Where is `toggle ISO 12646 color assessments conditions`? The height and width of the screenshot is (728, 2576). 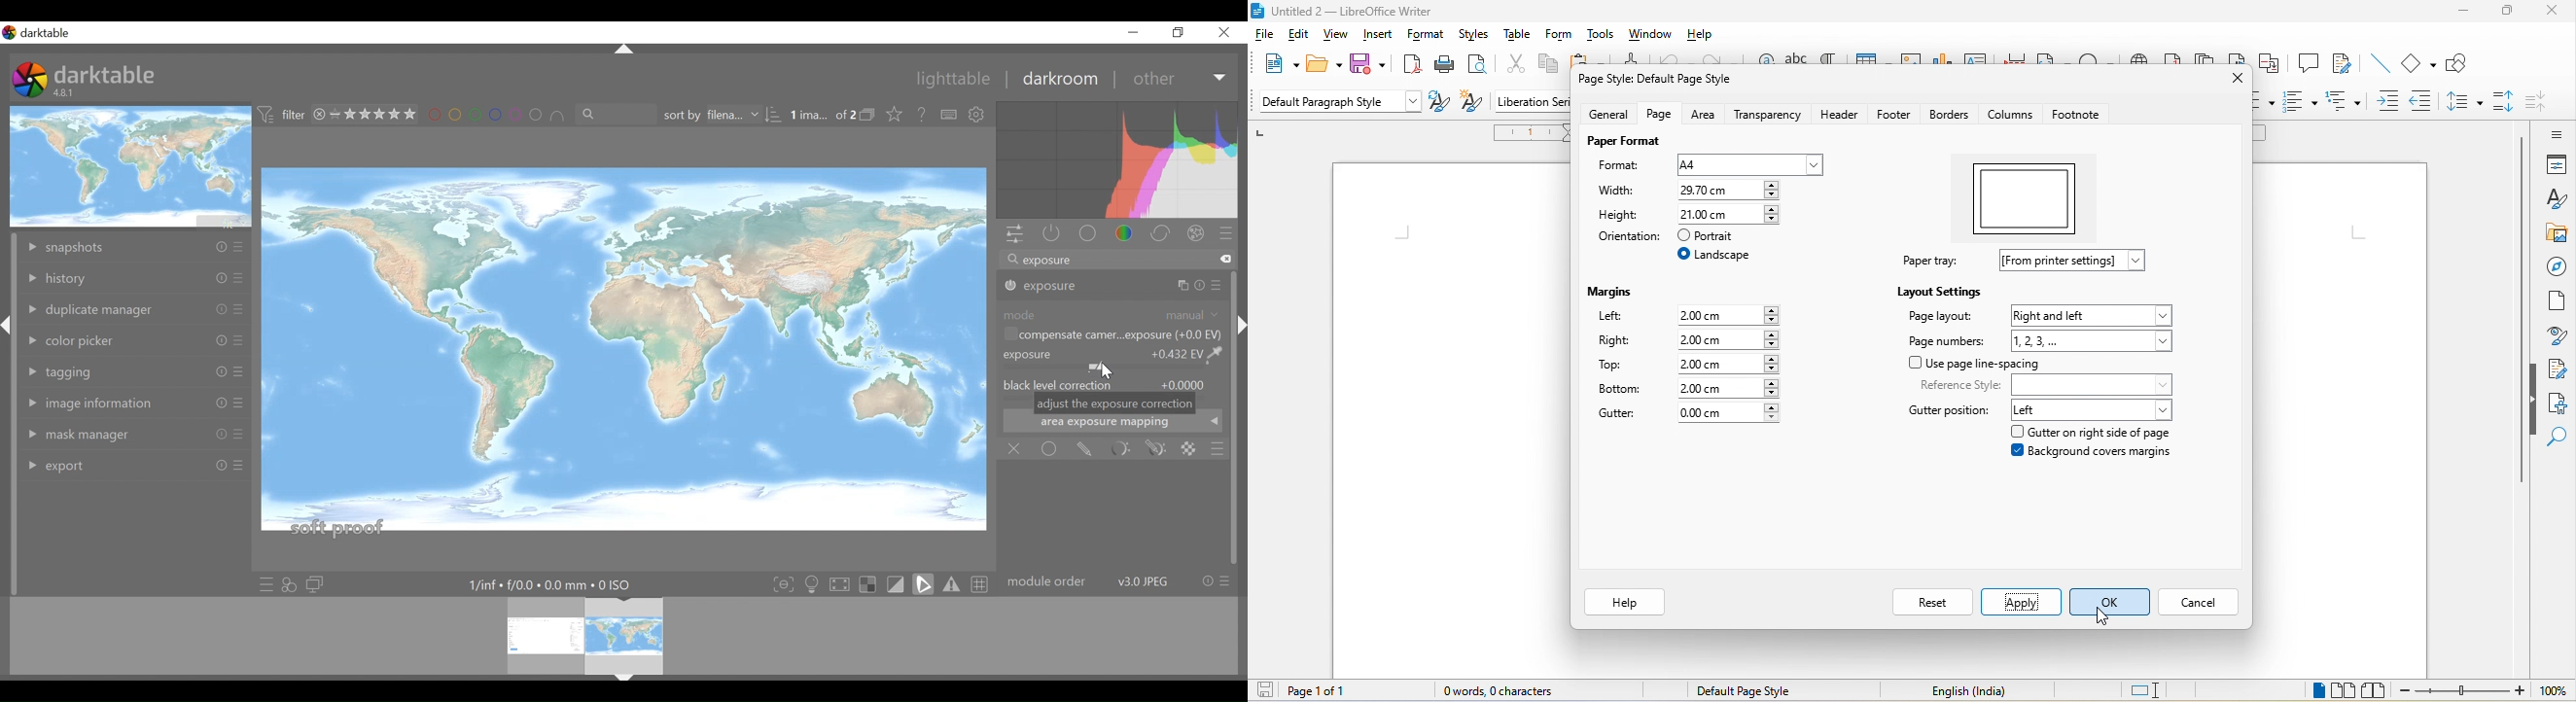 toggle ISO 12646 color assessments conditions is located at coordinates (814, 583).